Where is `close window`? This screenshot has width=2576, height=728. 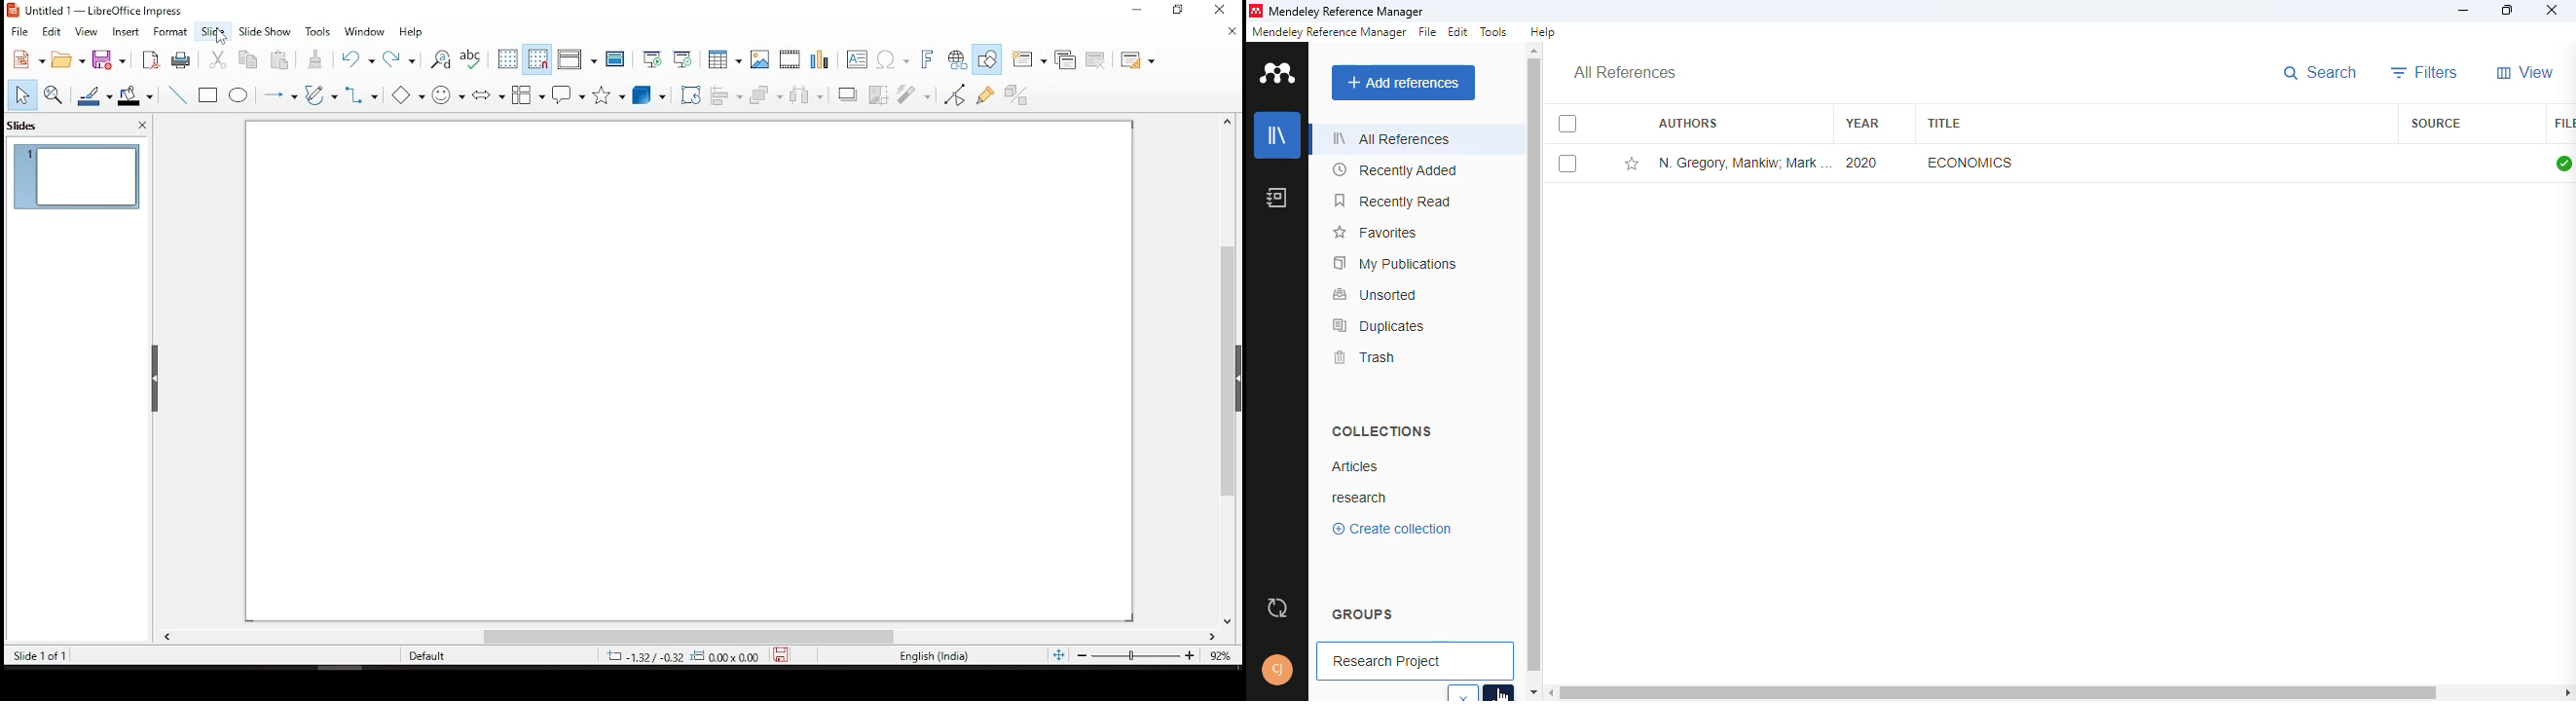
close window is located at coordinates (1225, 11).